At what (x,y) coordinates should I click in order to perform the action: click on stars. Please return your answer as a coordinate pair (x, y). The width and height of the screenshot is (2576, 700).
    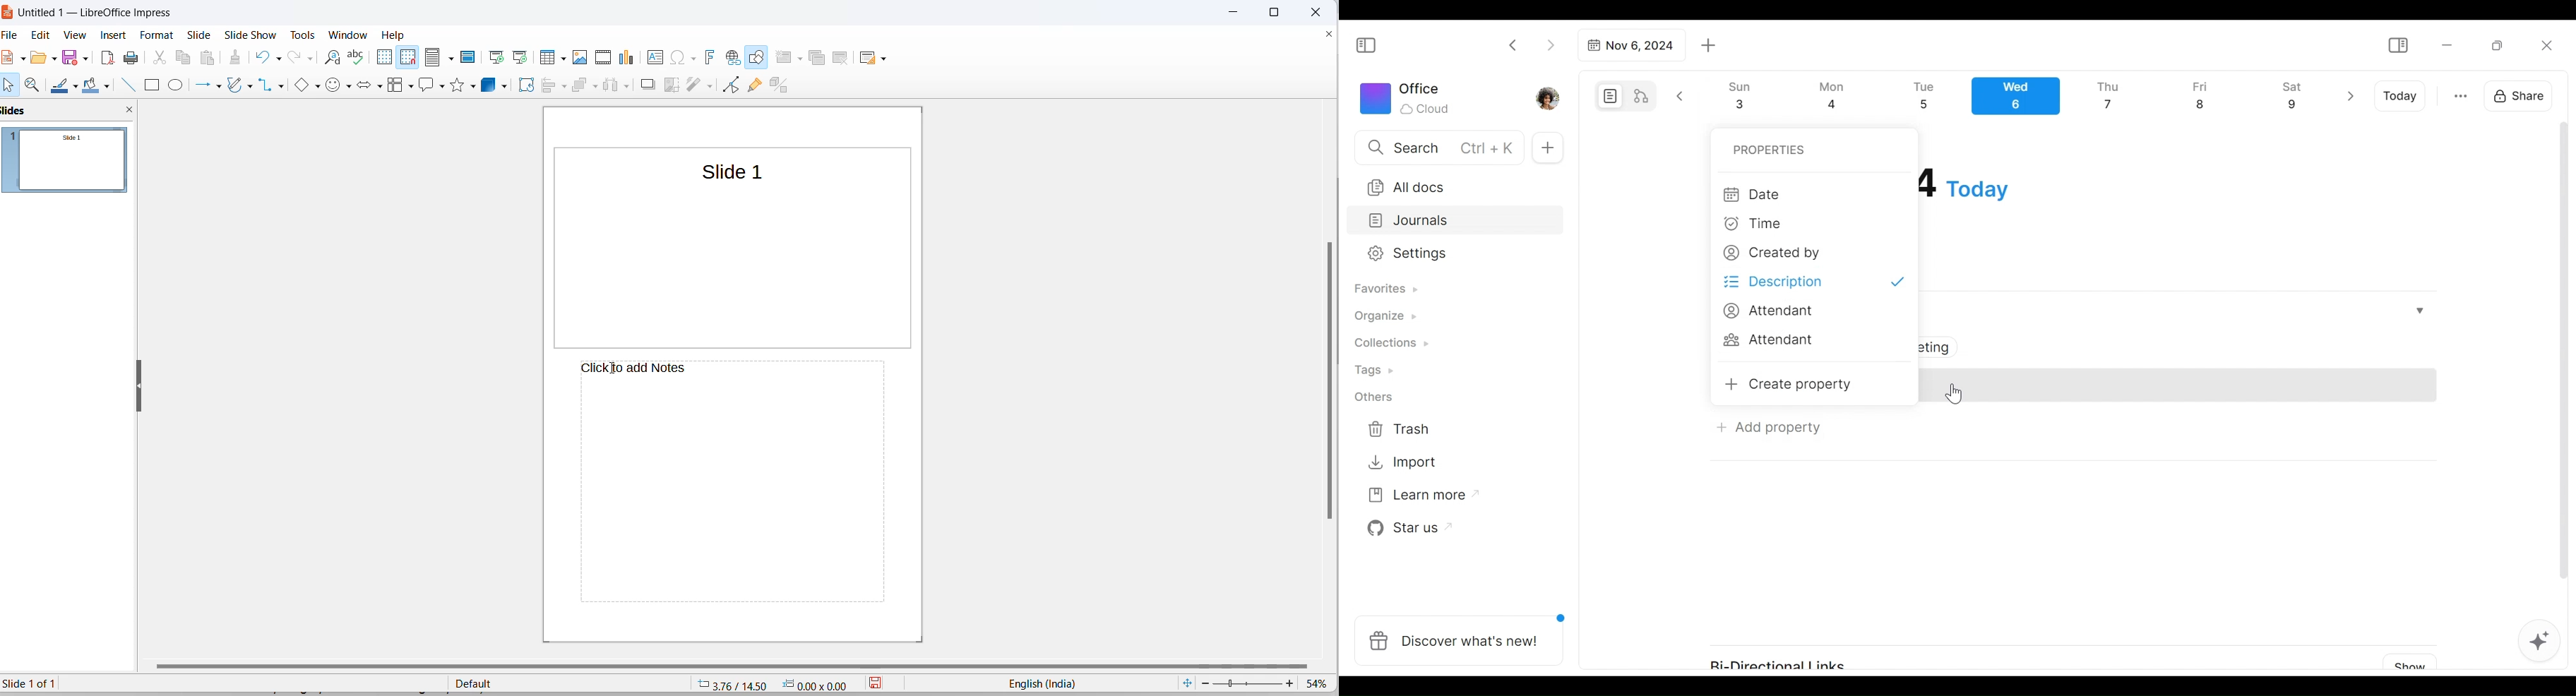
    Looking at the image, I should click on (463, 84).